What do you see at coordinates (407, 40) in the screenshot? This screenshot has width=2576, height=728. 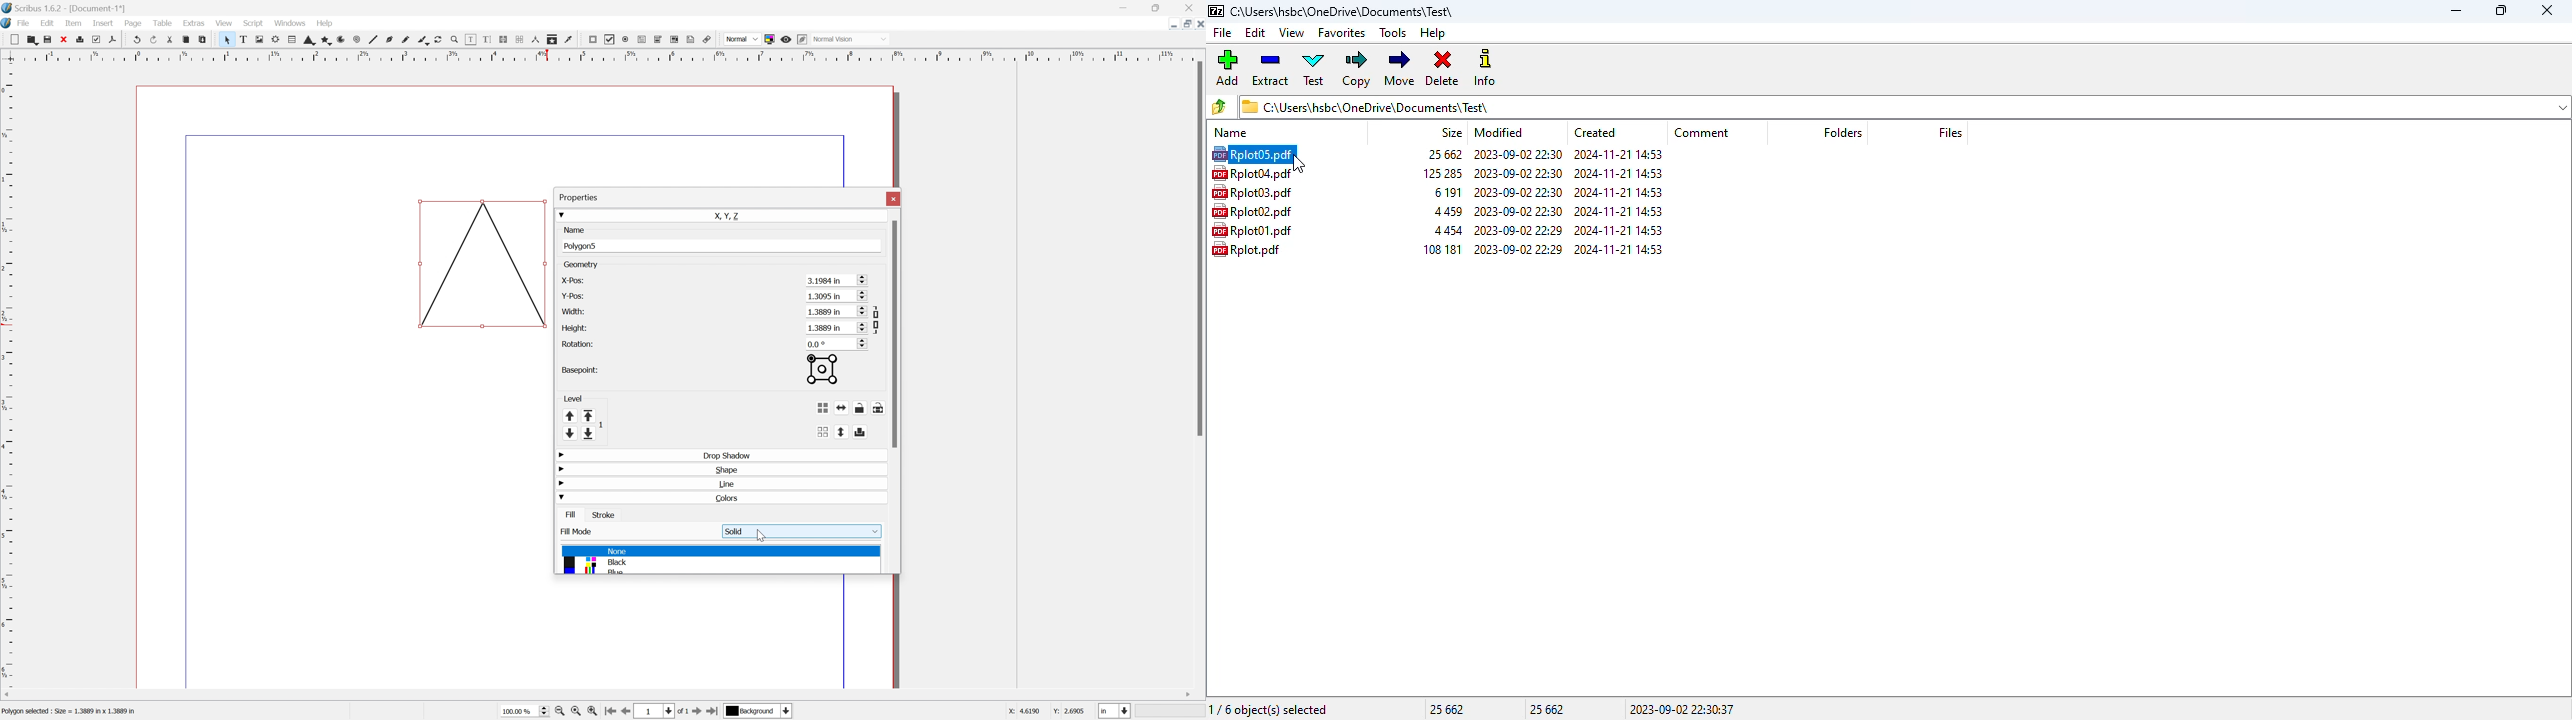 I see `Freehand line` at bounding box center [407, 40].